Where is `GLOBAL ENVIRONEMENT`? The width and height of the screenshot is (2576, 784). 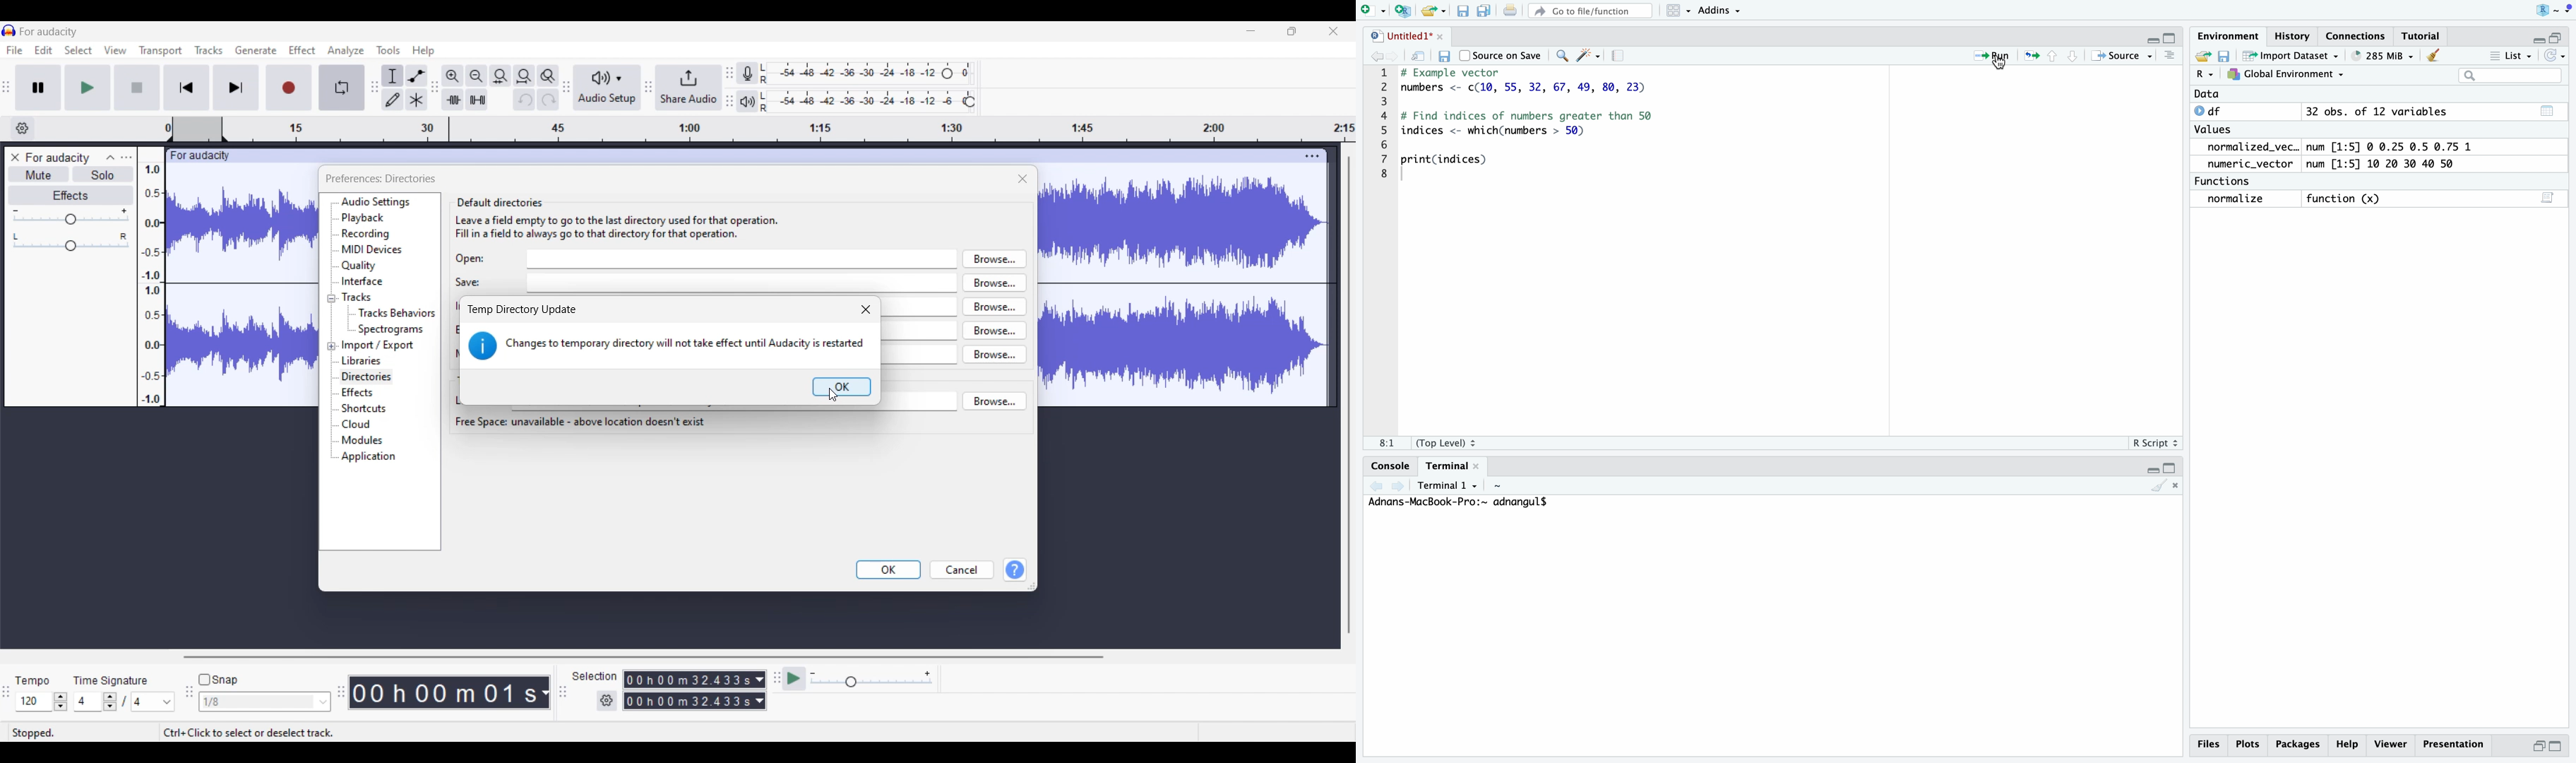
GLOBAL ENVIRONEMENT is located at coordinates (2285, 76).